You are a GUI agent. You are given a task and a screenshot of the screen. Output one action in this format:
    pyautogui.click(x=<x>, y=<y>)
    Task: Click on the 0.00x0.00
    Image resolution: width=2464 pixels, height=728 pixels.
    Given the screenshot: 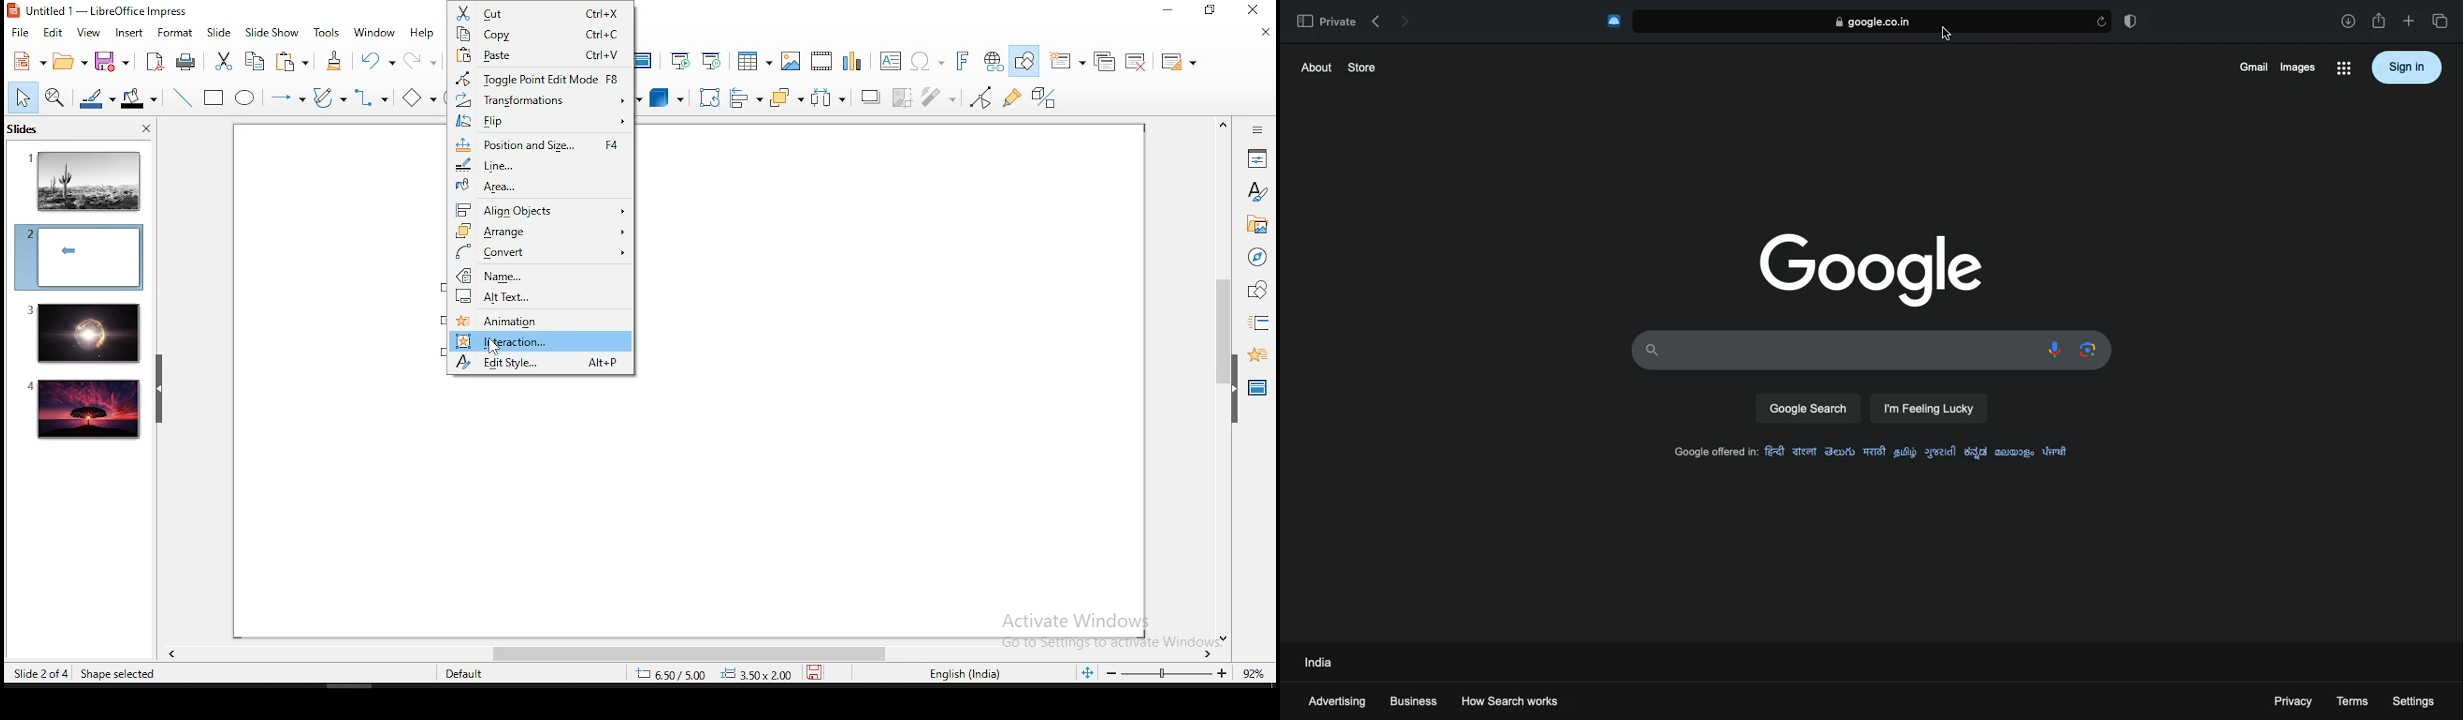 What is the action you would take?
    pyautogui.click(x=757, y=674)
    